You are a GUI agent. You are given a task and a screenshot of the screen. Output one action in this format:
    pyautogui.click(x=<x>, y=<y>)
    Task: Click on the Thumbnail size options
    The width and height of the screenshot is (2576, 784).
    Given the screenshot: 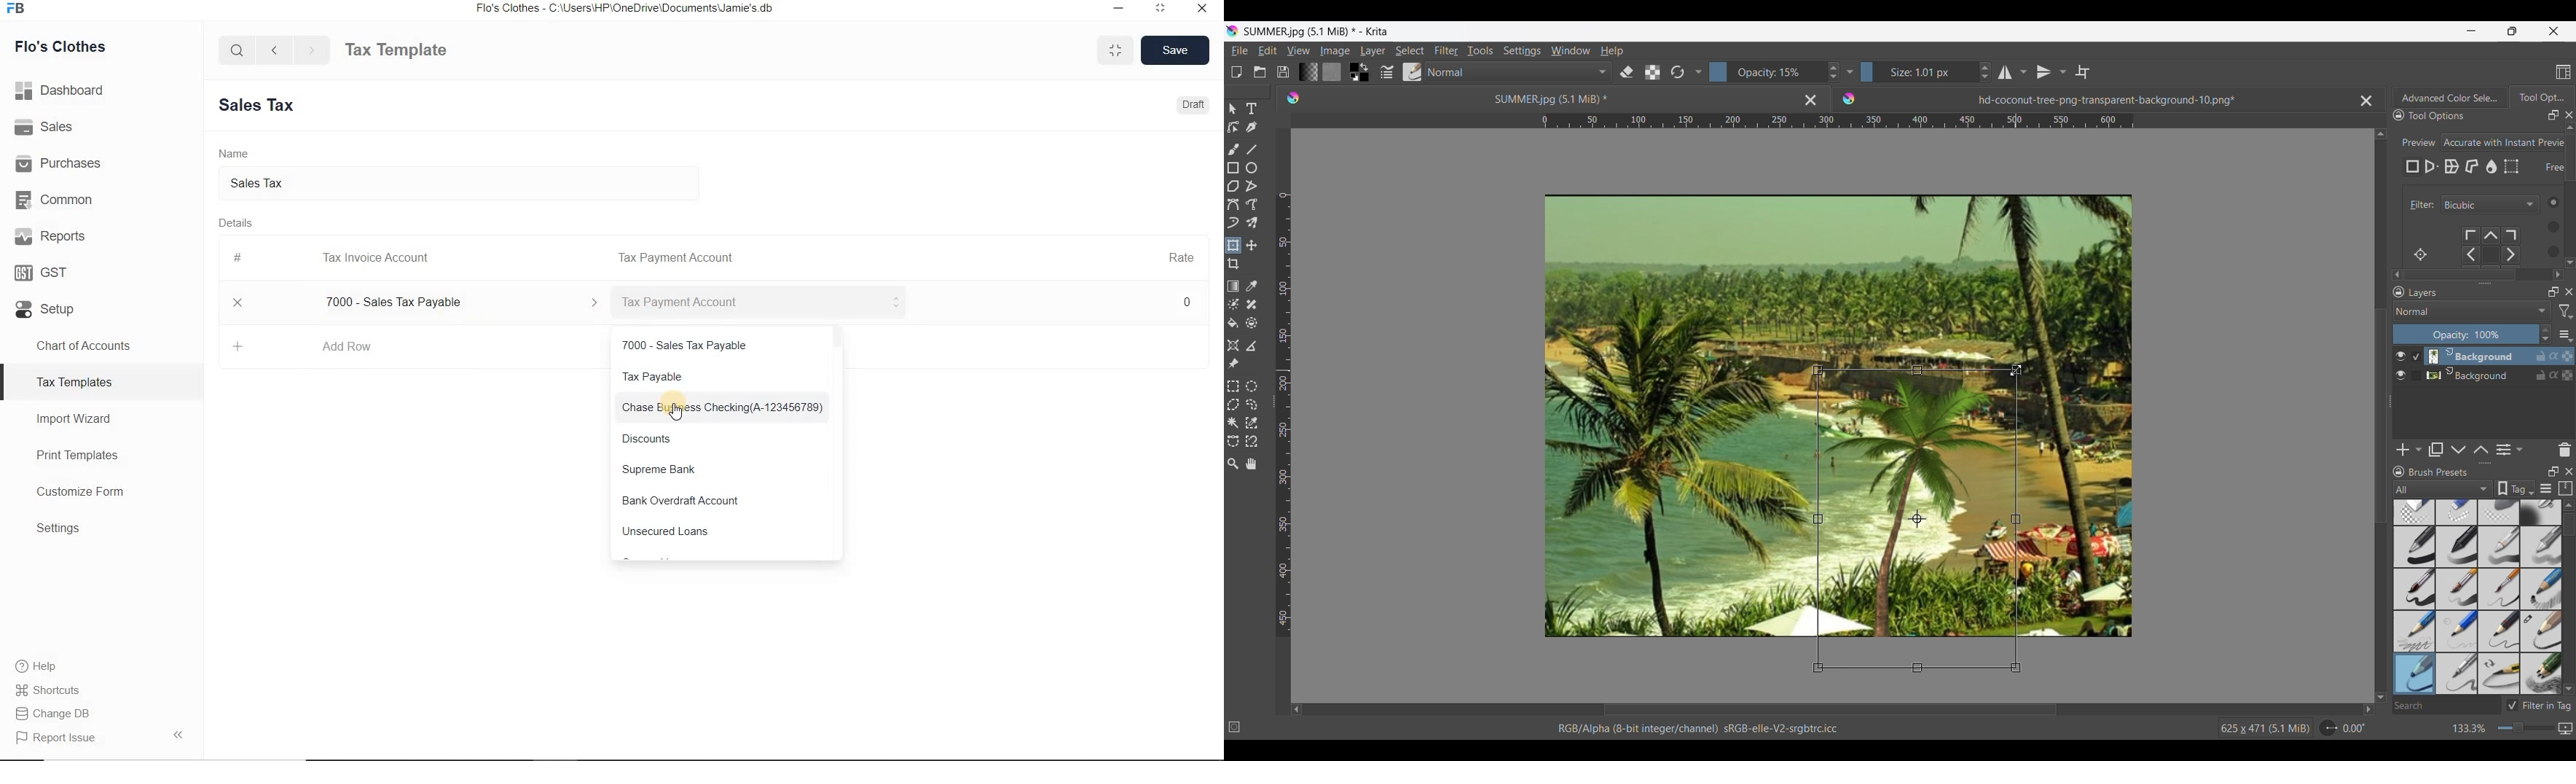 What is the action you would take?
    pyautogui.click(x=2565, y=334)
    